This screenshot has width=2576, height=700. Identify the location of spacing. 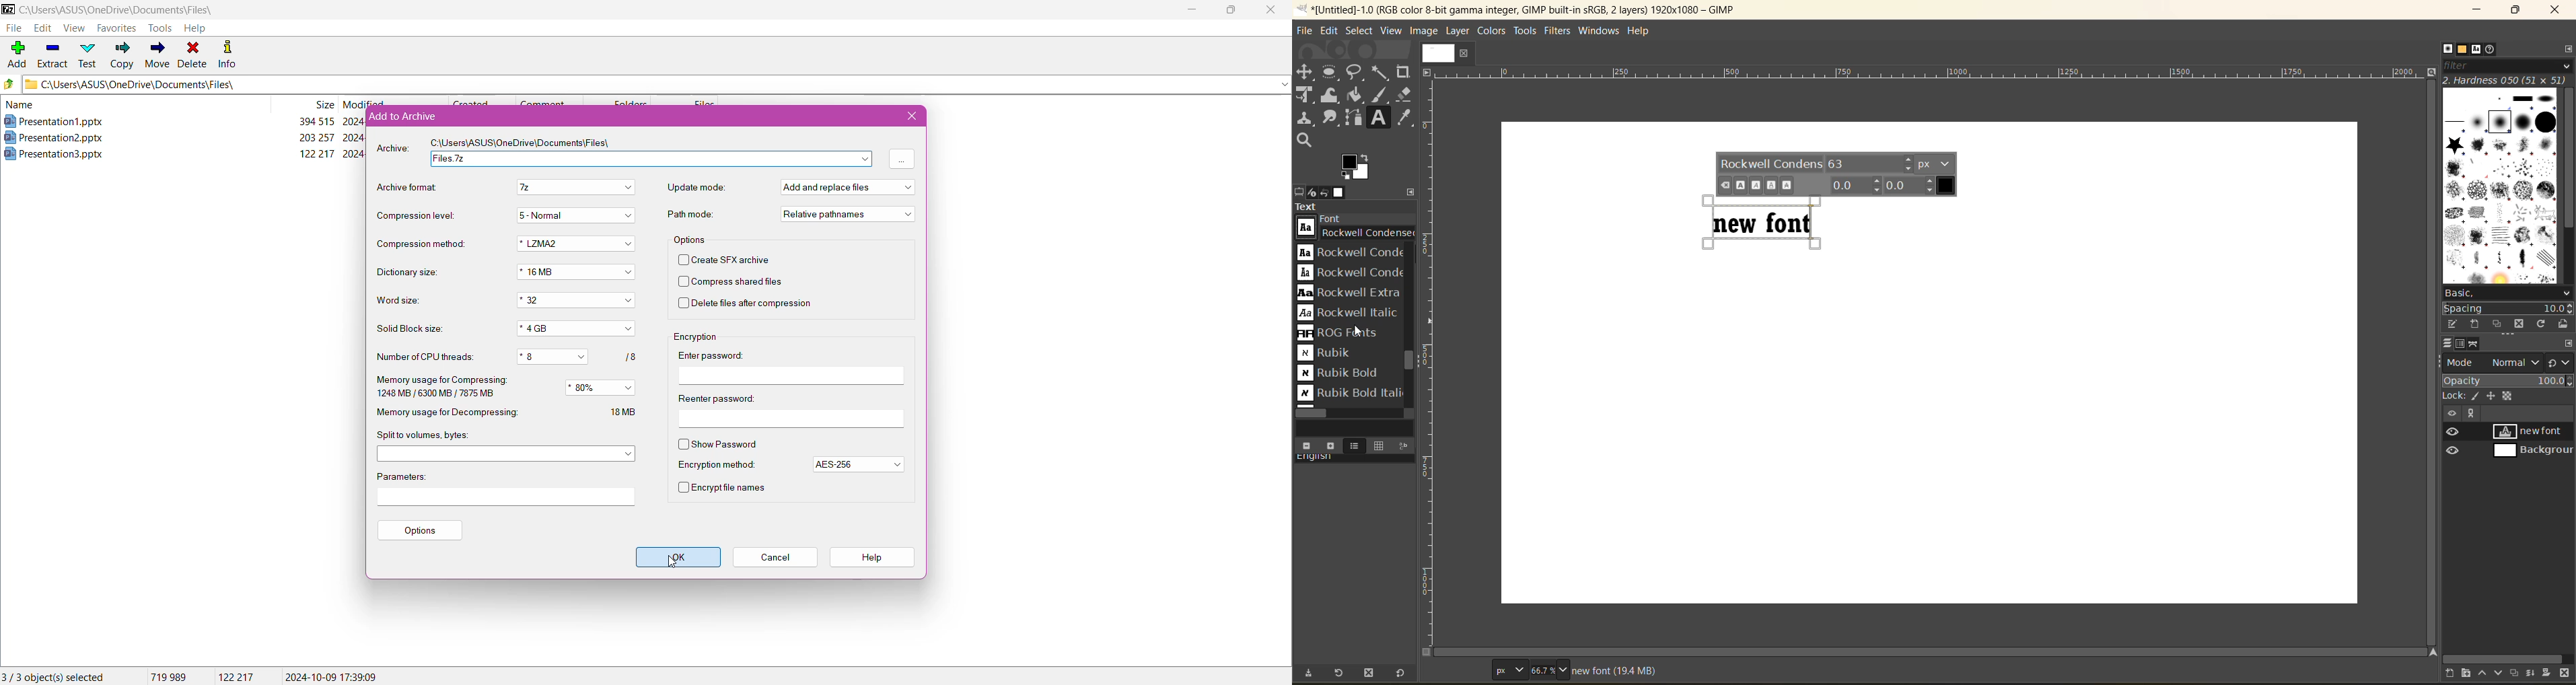
(2507, 308).